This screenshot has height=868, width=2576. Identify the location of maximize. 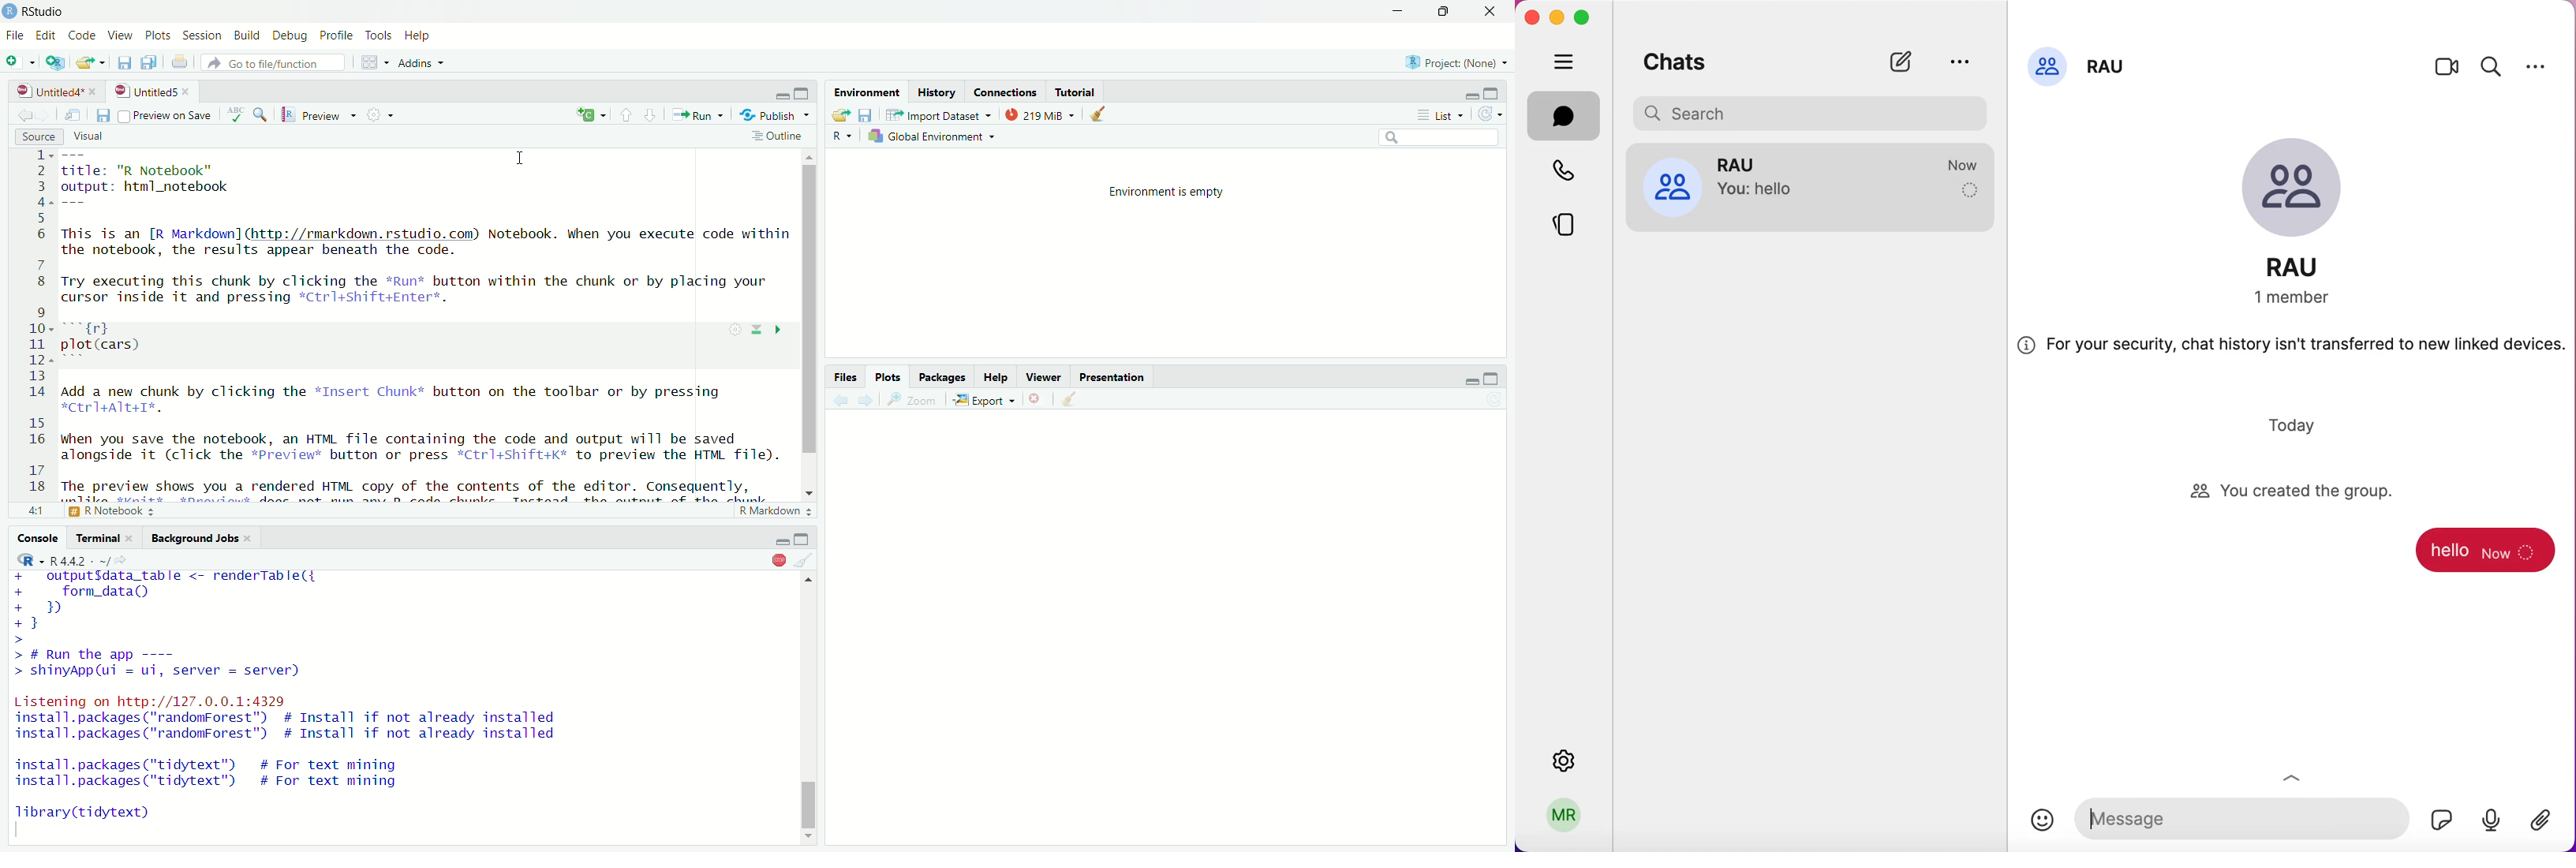
(1491, 378).